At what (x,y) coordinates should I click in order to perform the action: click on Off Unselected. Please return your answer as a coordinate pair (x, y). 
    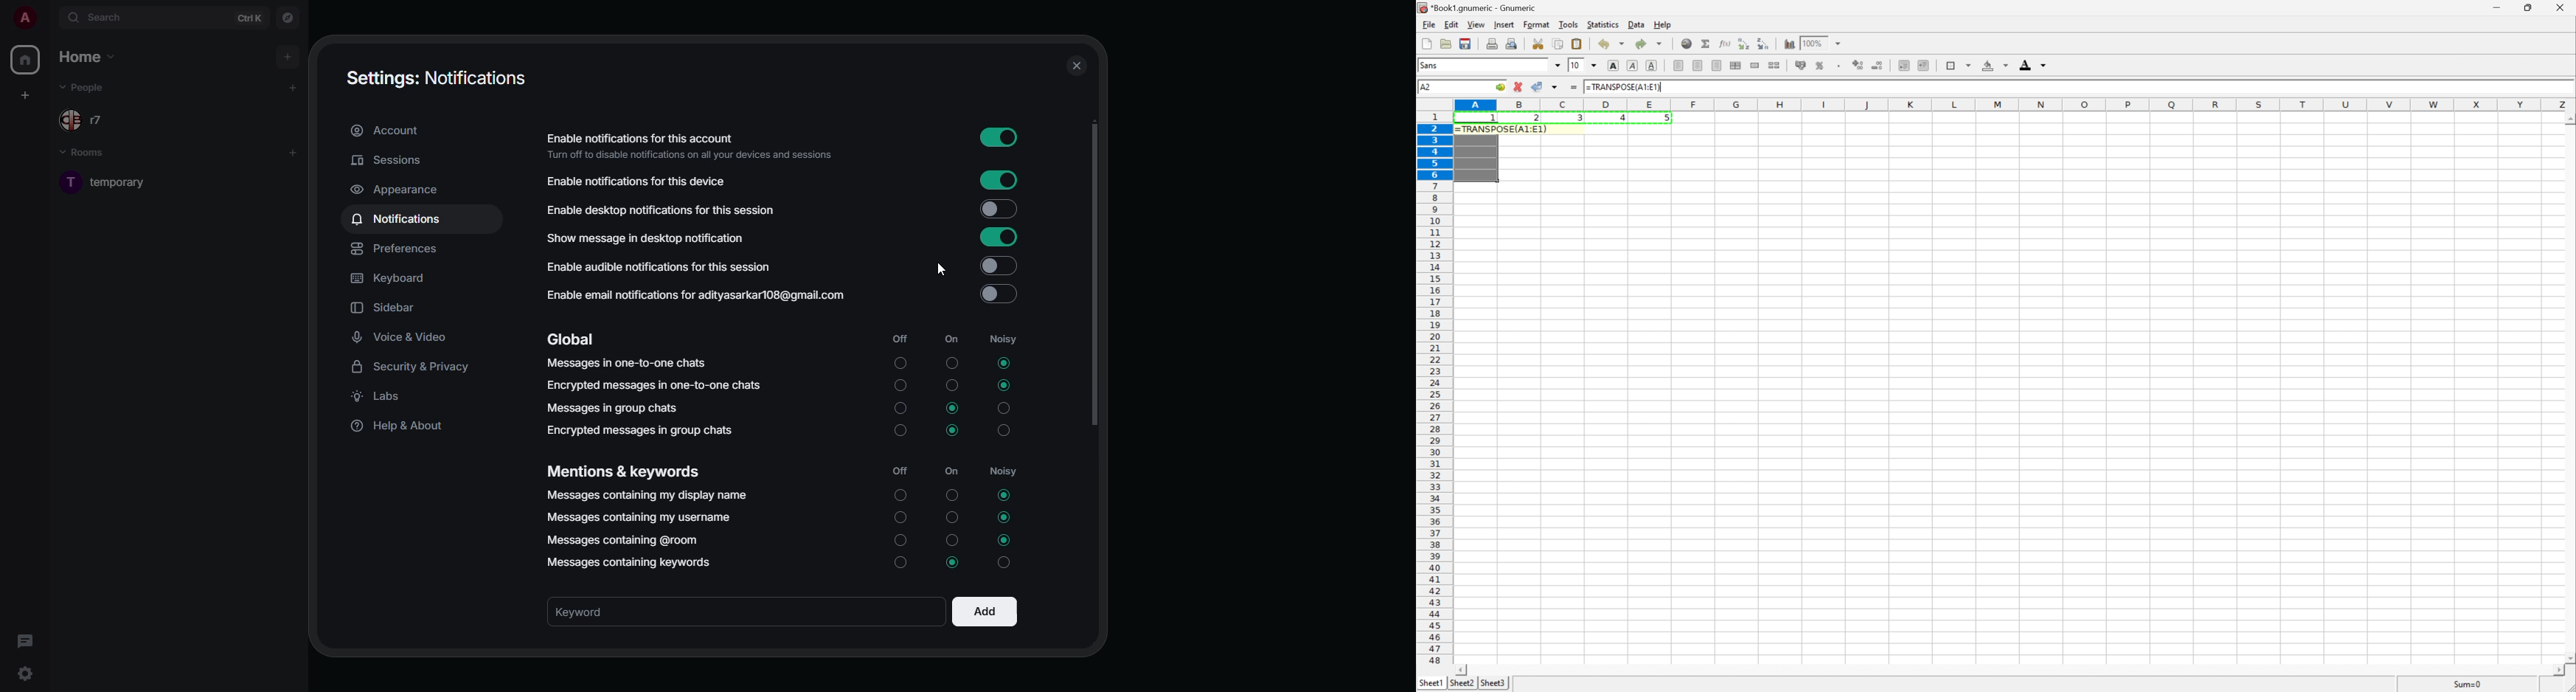
    Looking at the image, I should click on (899, 539).